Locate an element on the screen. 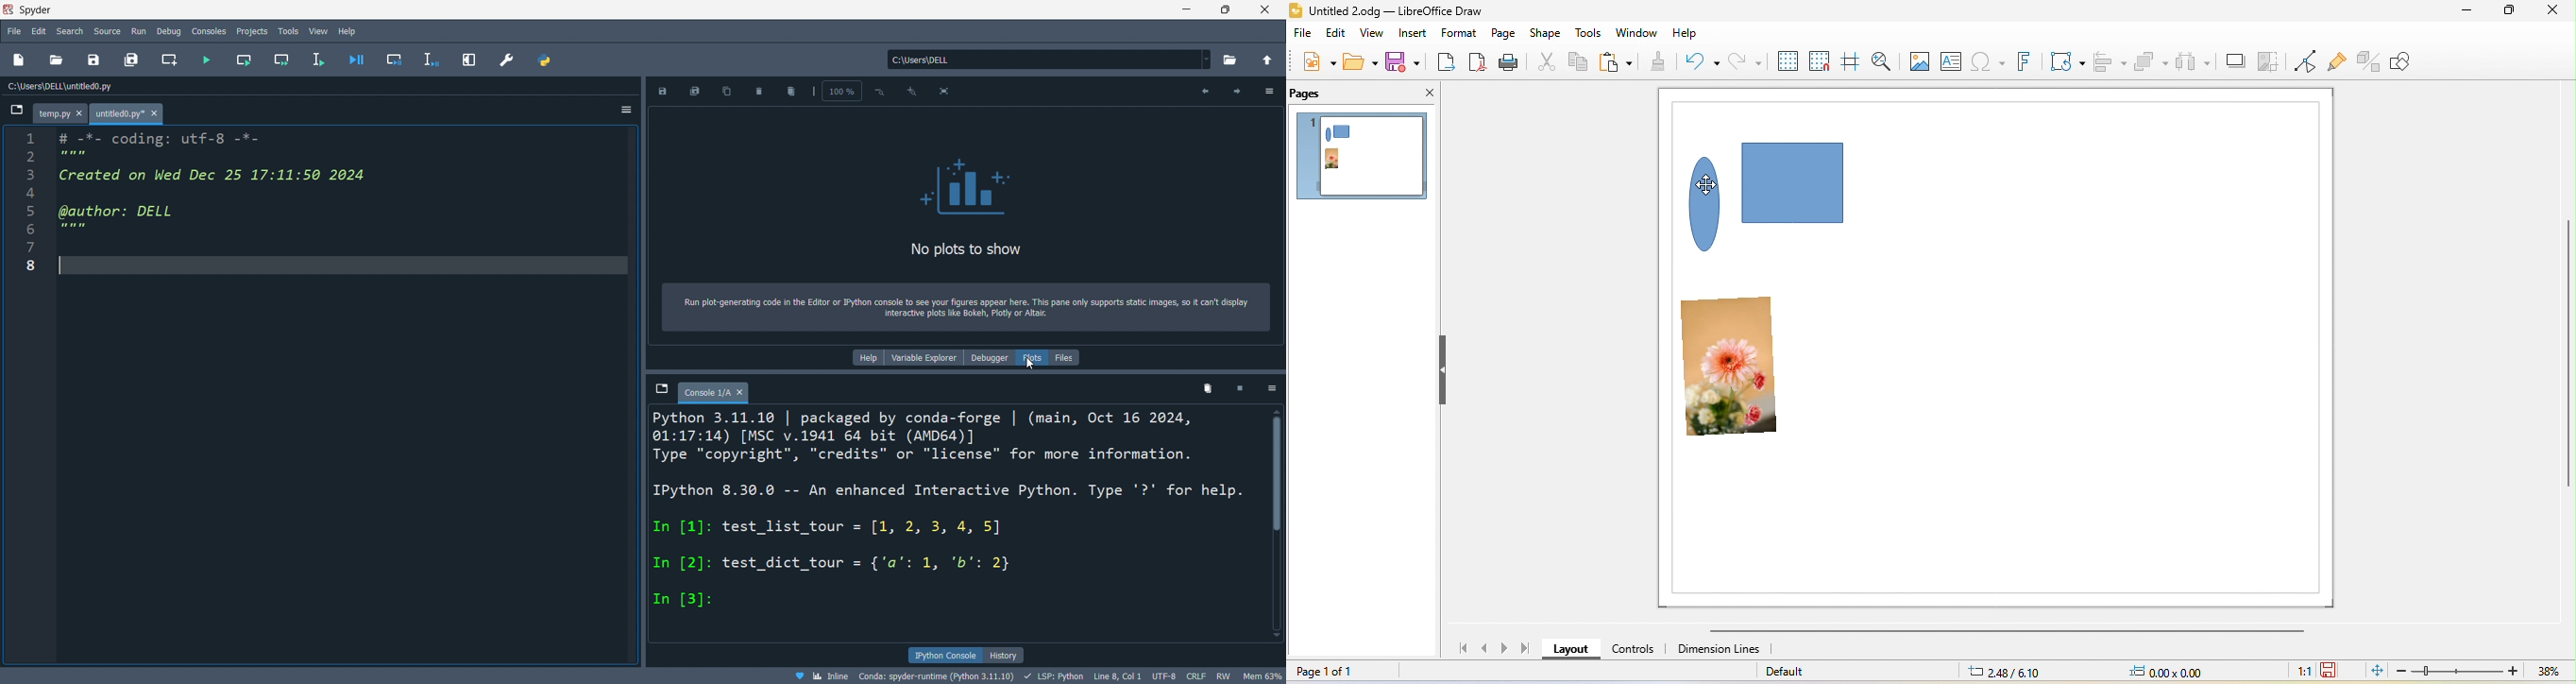  tab is located at coordinates (714, 393).